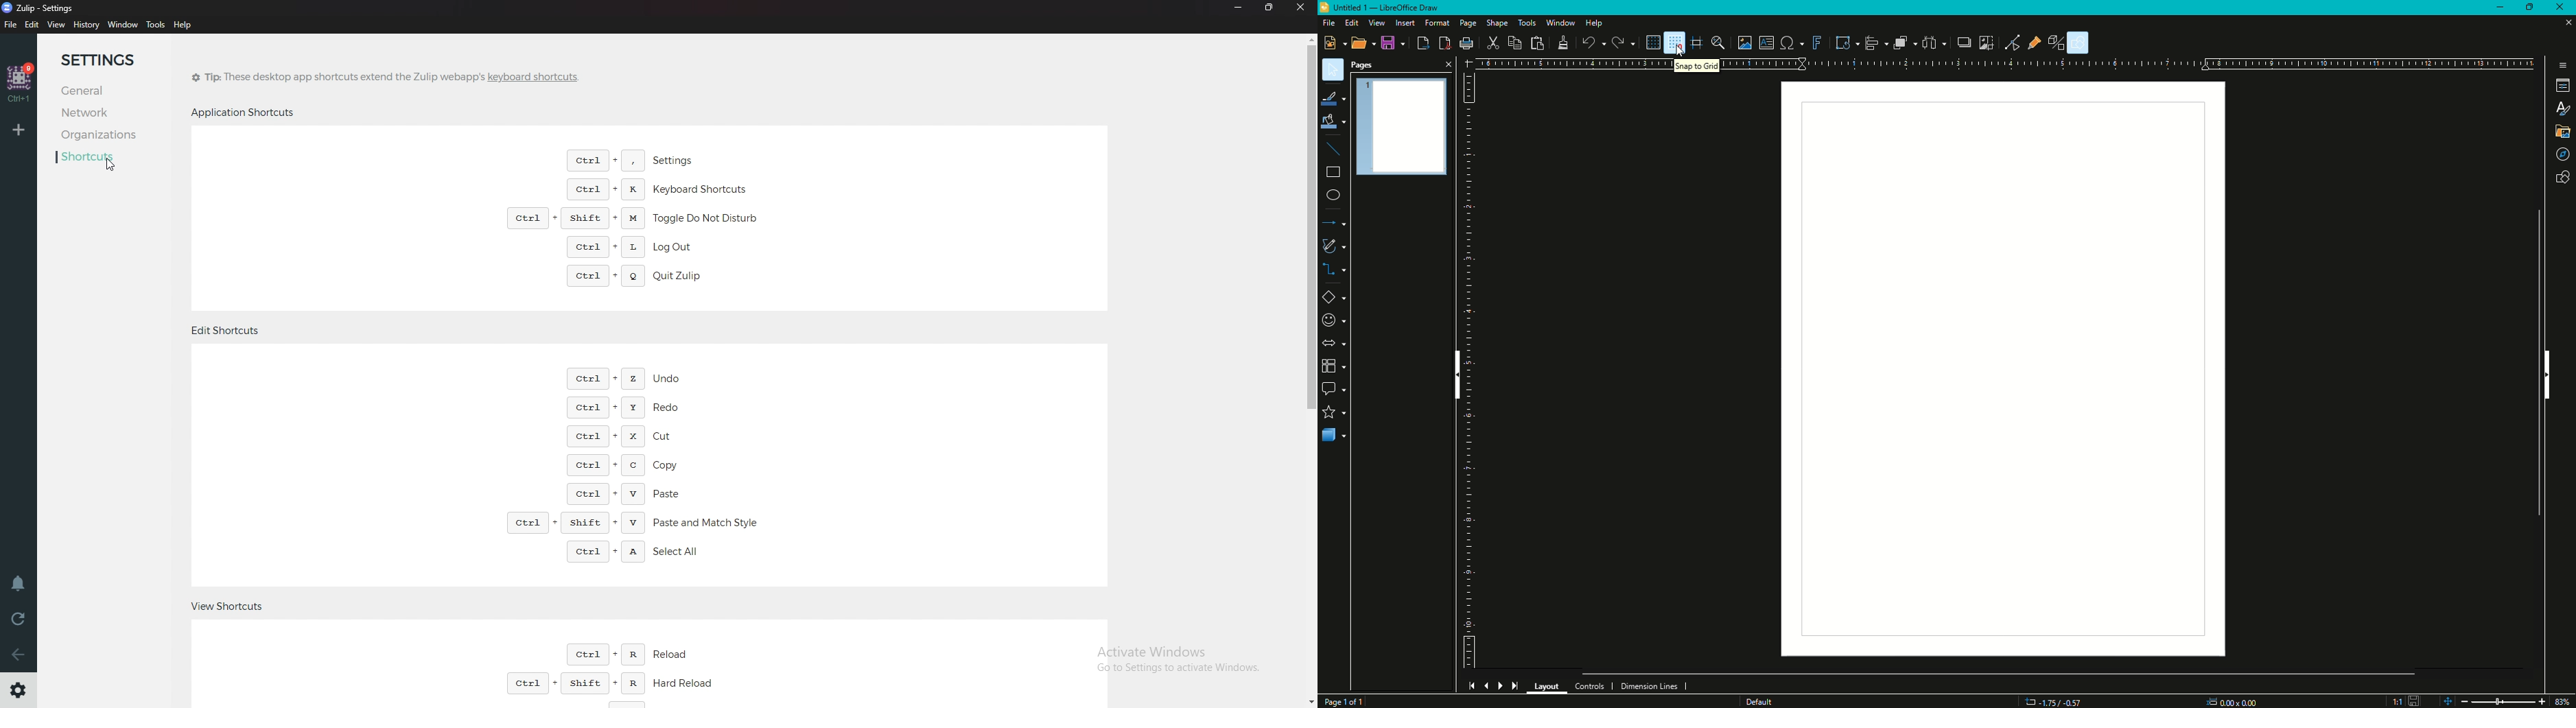 The image size is (2576, 728). What do you see at coordinates (2561, 108) in the screenshot?
I see `Font` at bounding box center [2561, 108].